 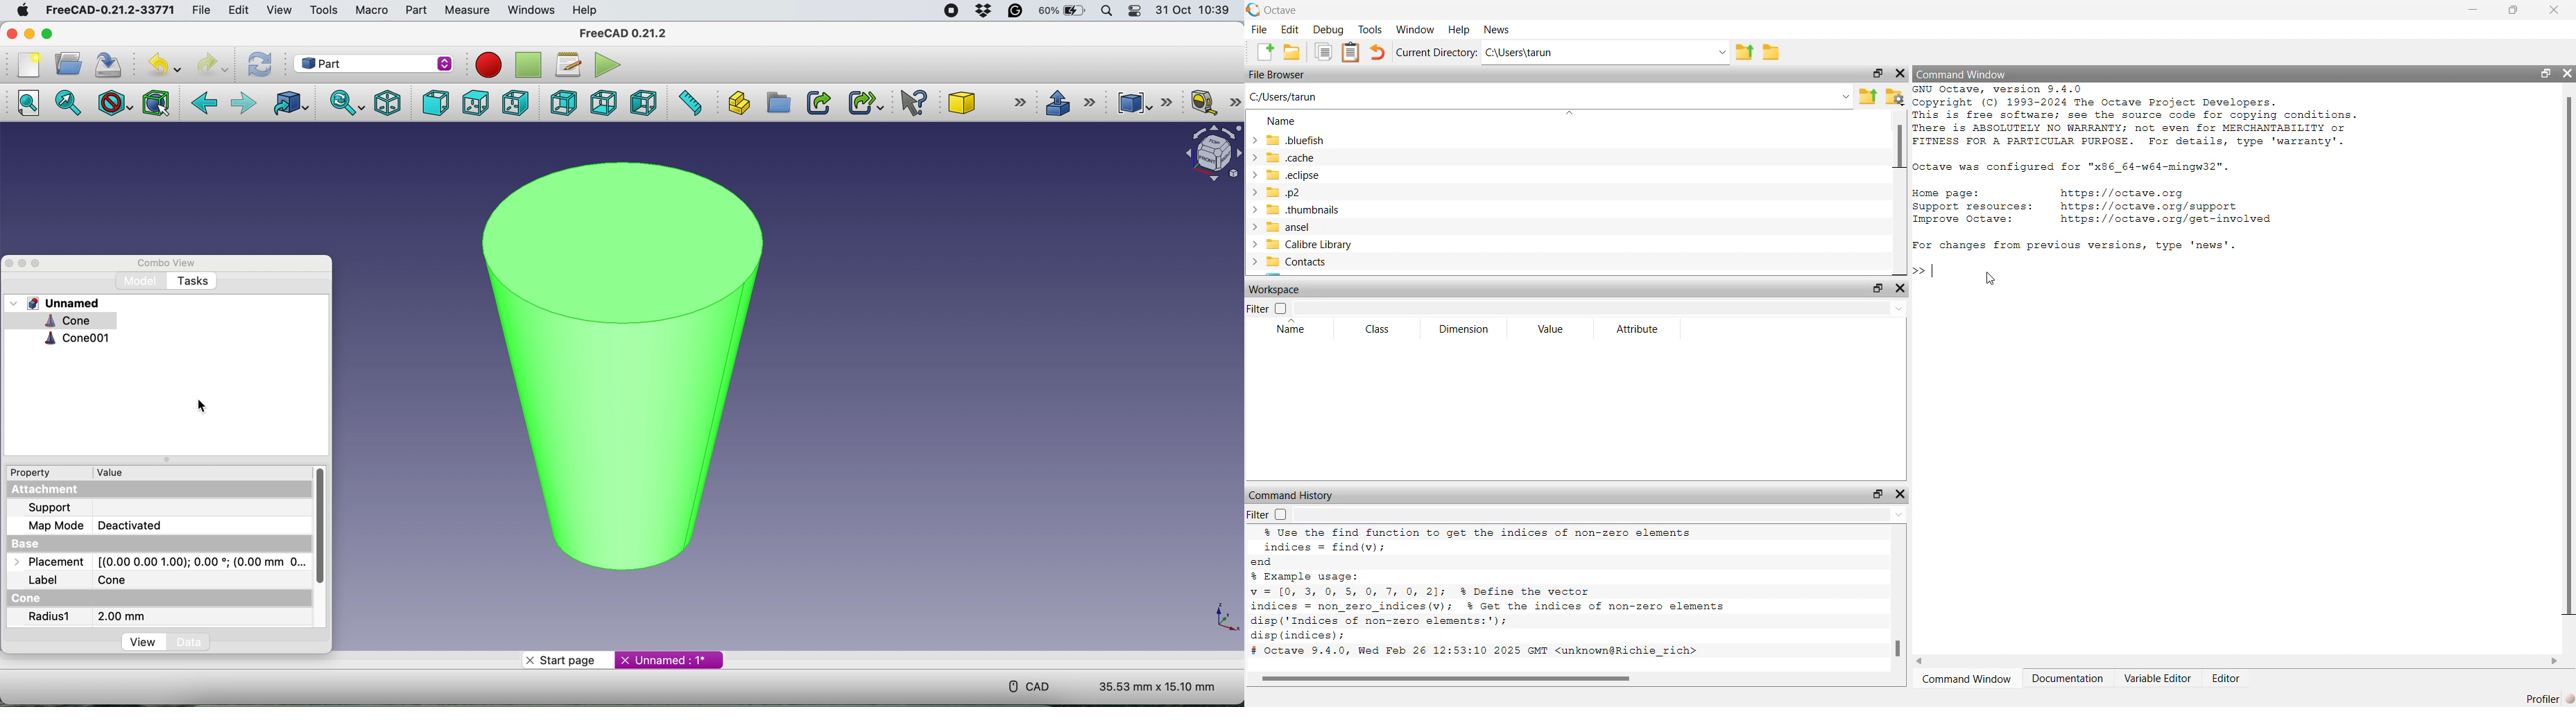 What do you see at coordinates (669, 658) in the screenshot?
I see `unnamed : 1*` at bounding box center [669, 658].